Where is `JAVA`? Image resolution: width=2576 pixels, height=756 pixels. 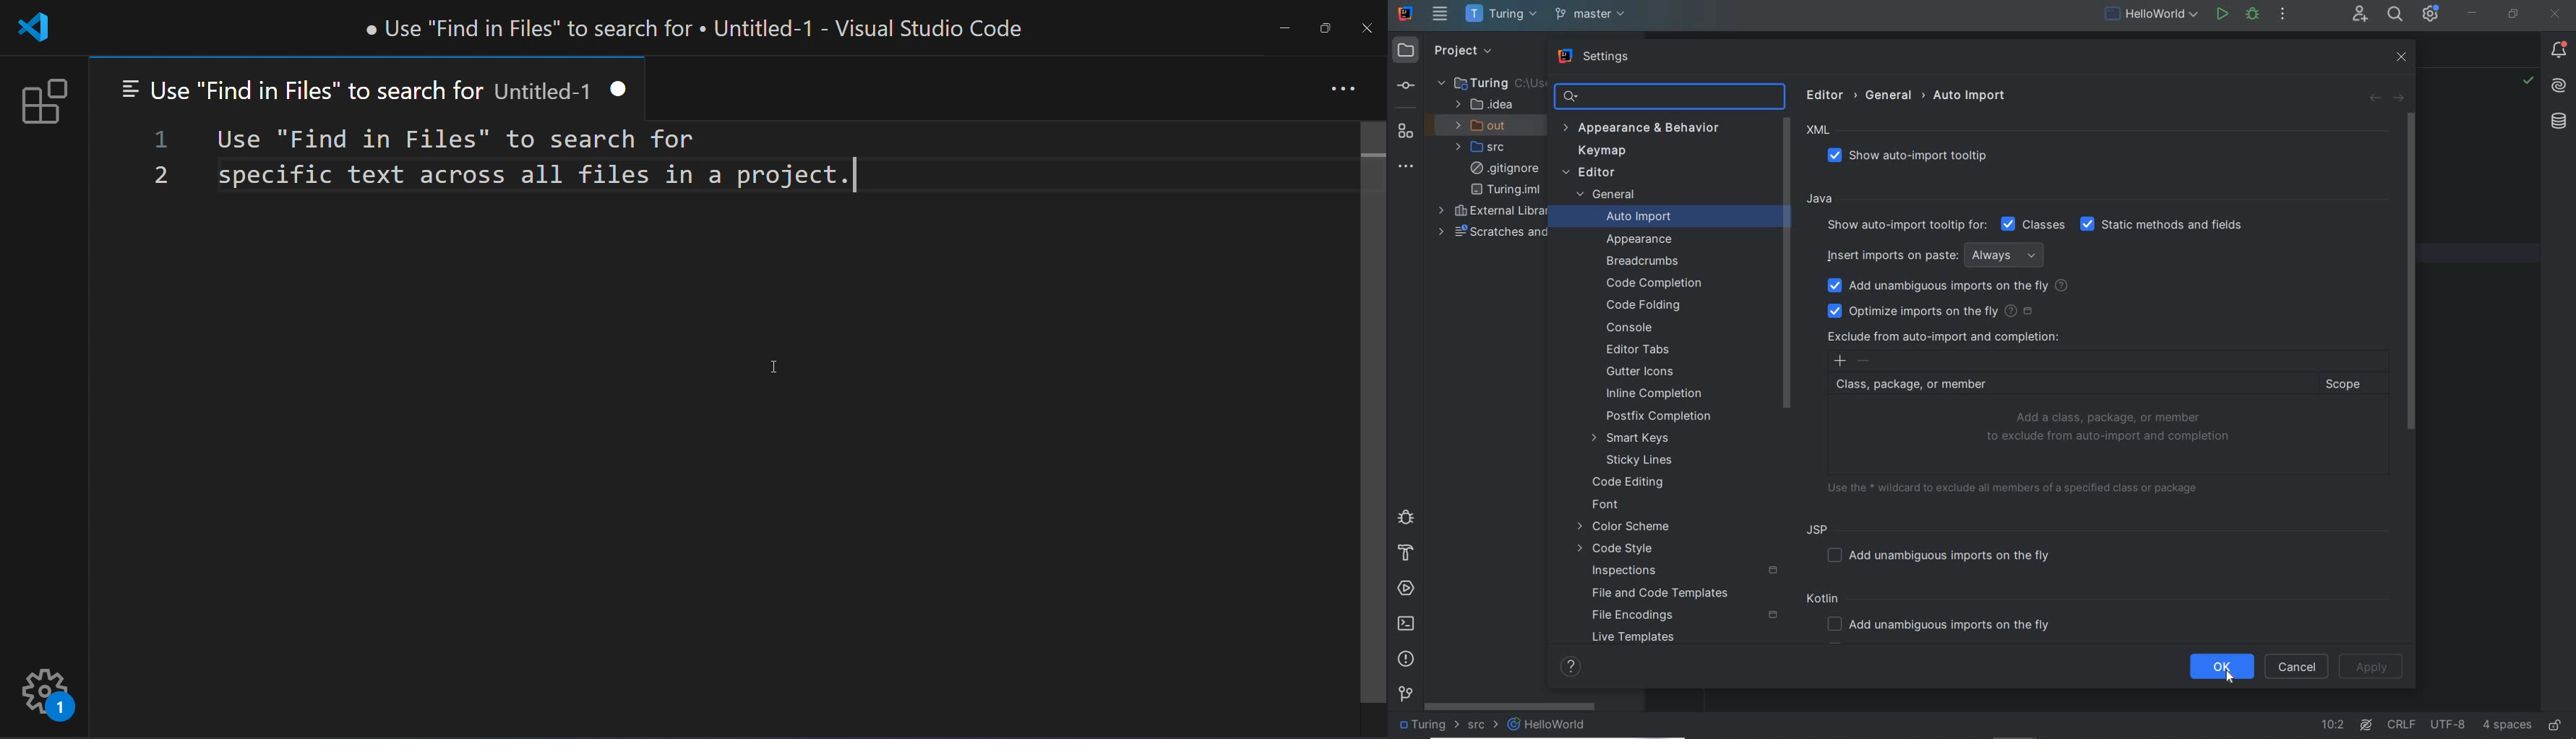 JAVA is located at coordinates (1822, 200).